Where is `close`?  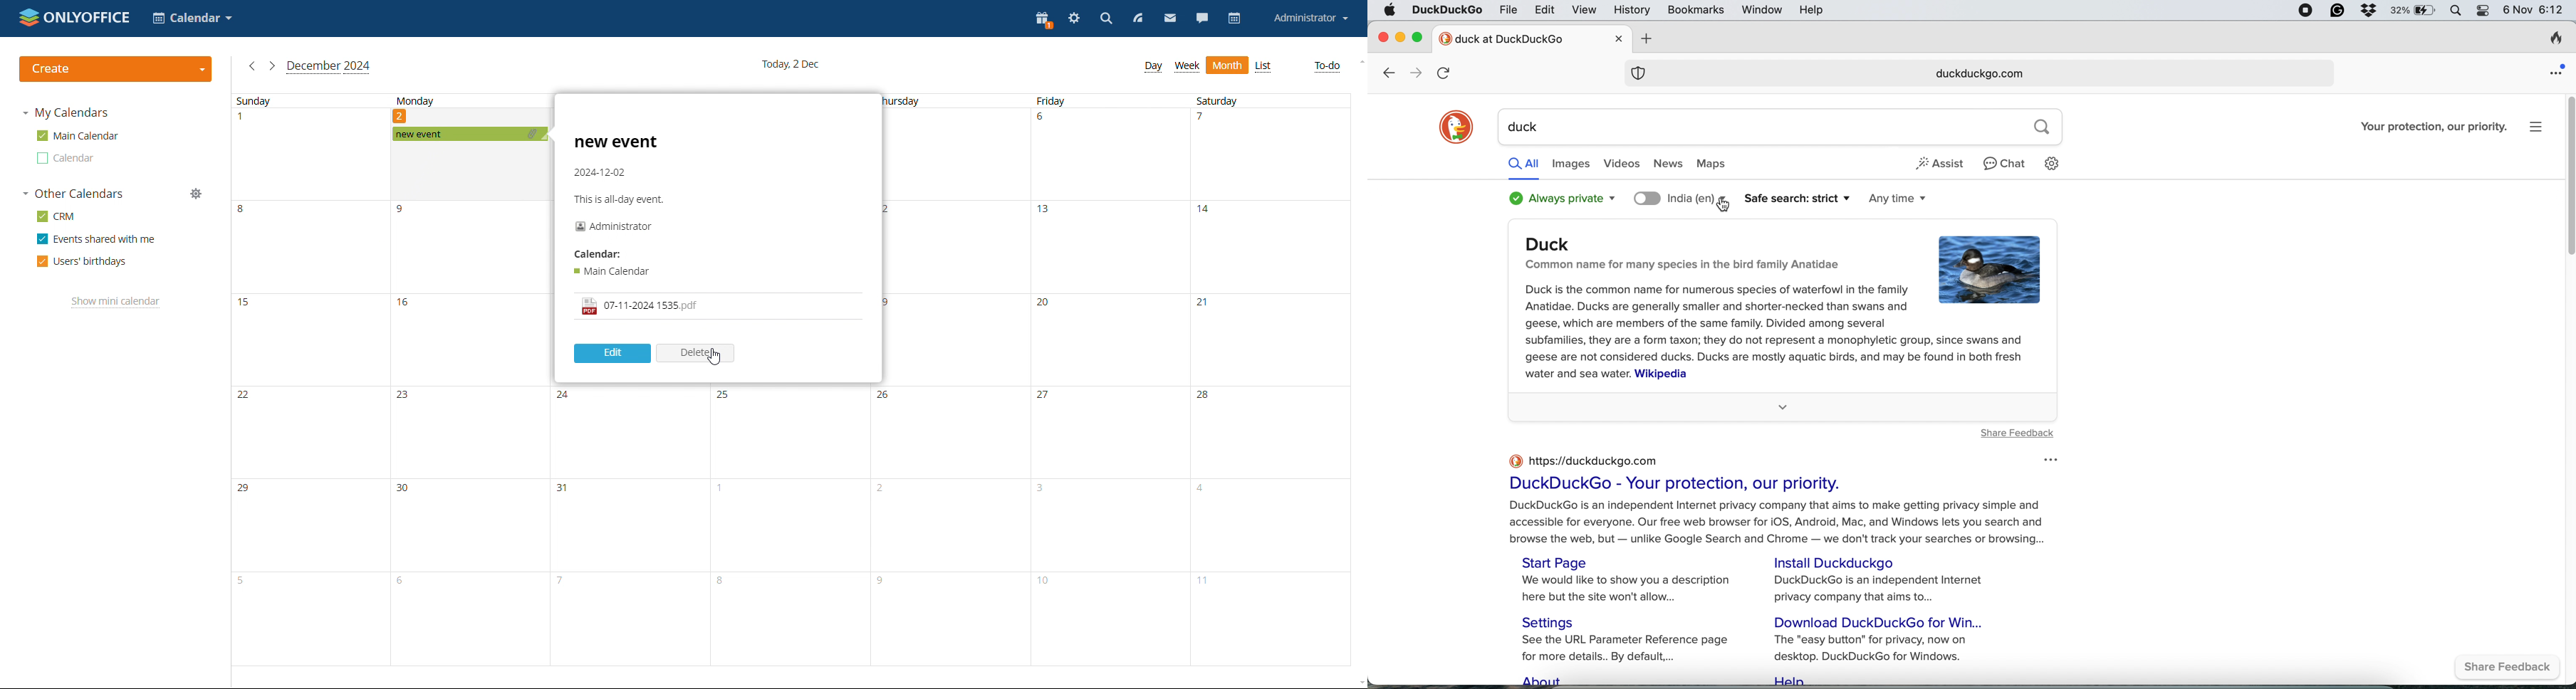 close is located at coordinates (1383, 35).